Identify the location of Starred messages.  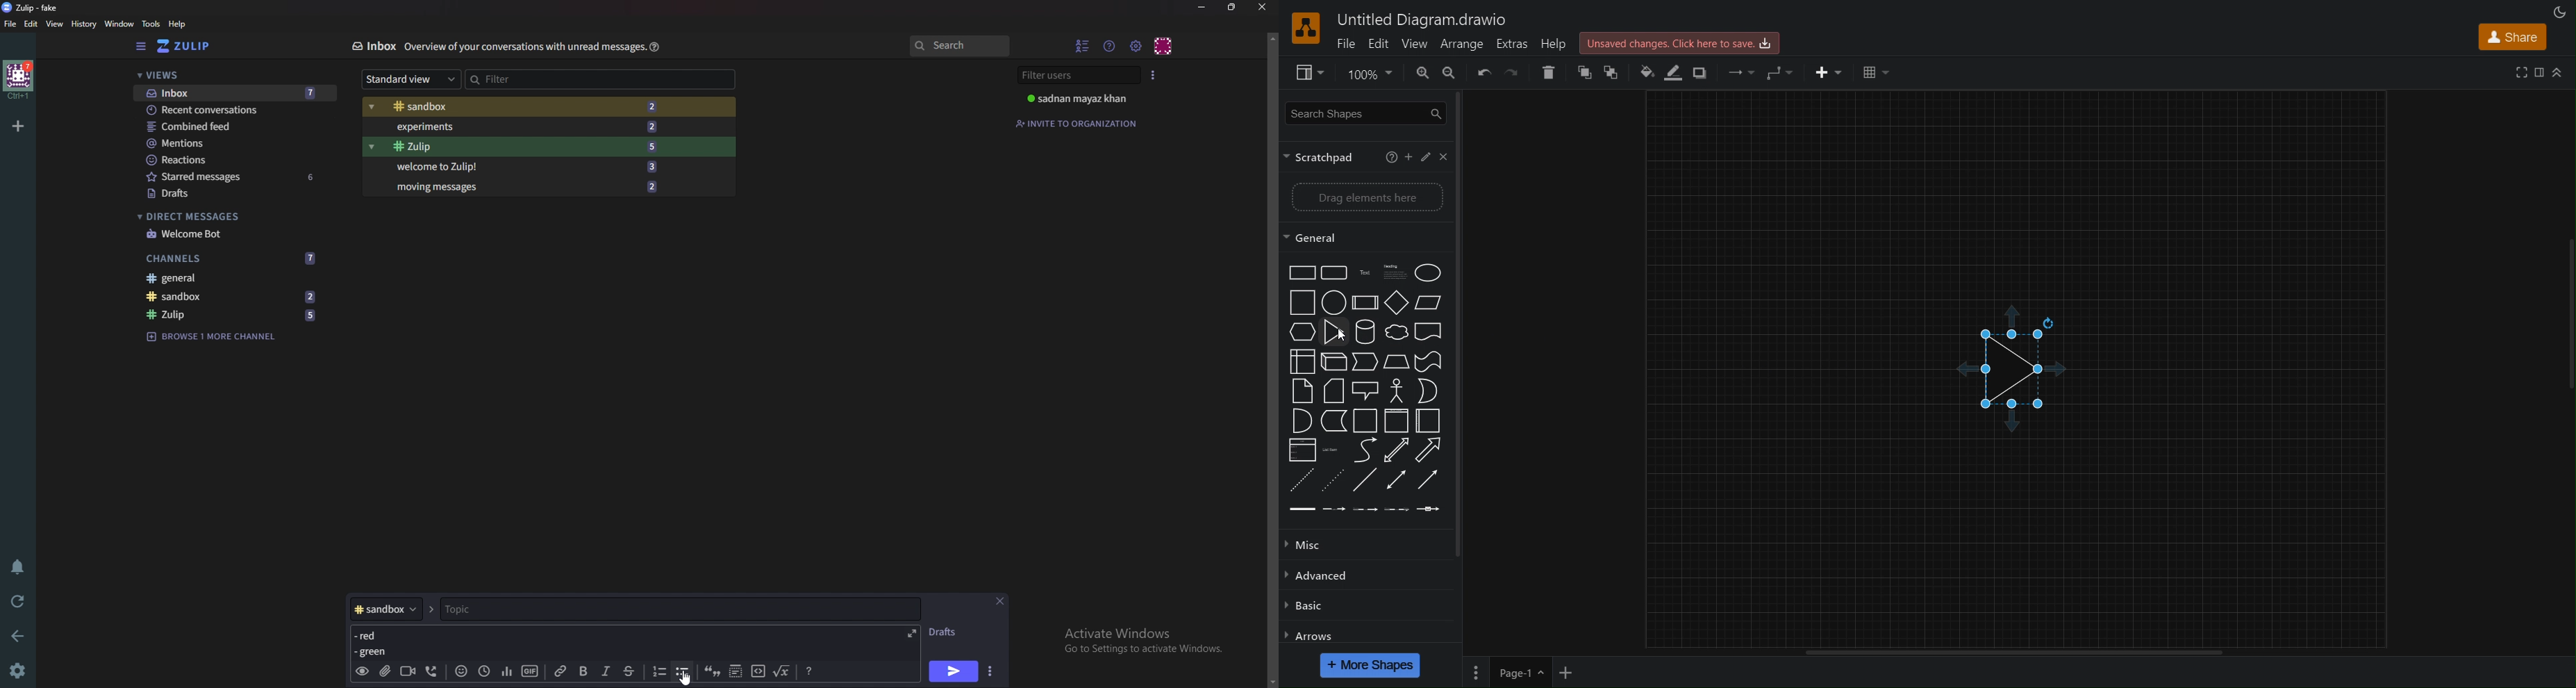
(235, 176).